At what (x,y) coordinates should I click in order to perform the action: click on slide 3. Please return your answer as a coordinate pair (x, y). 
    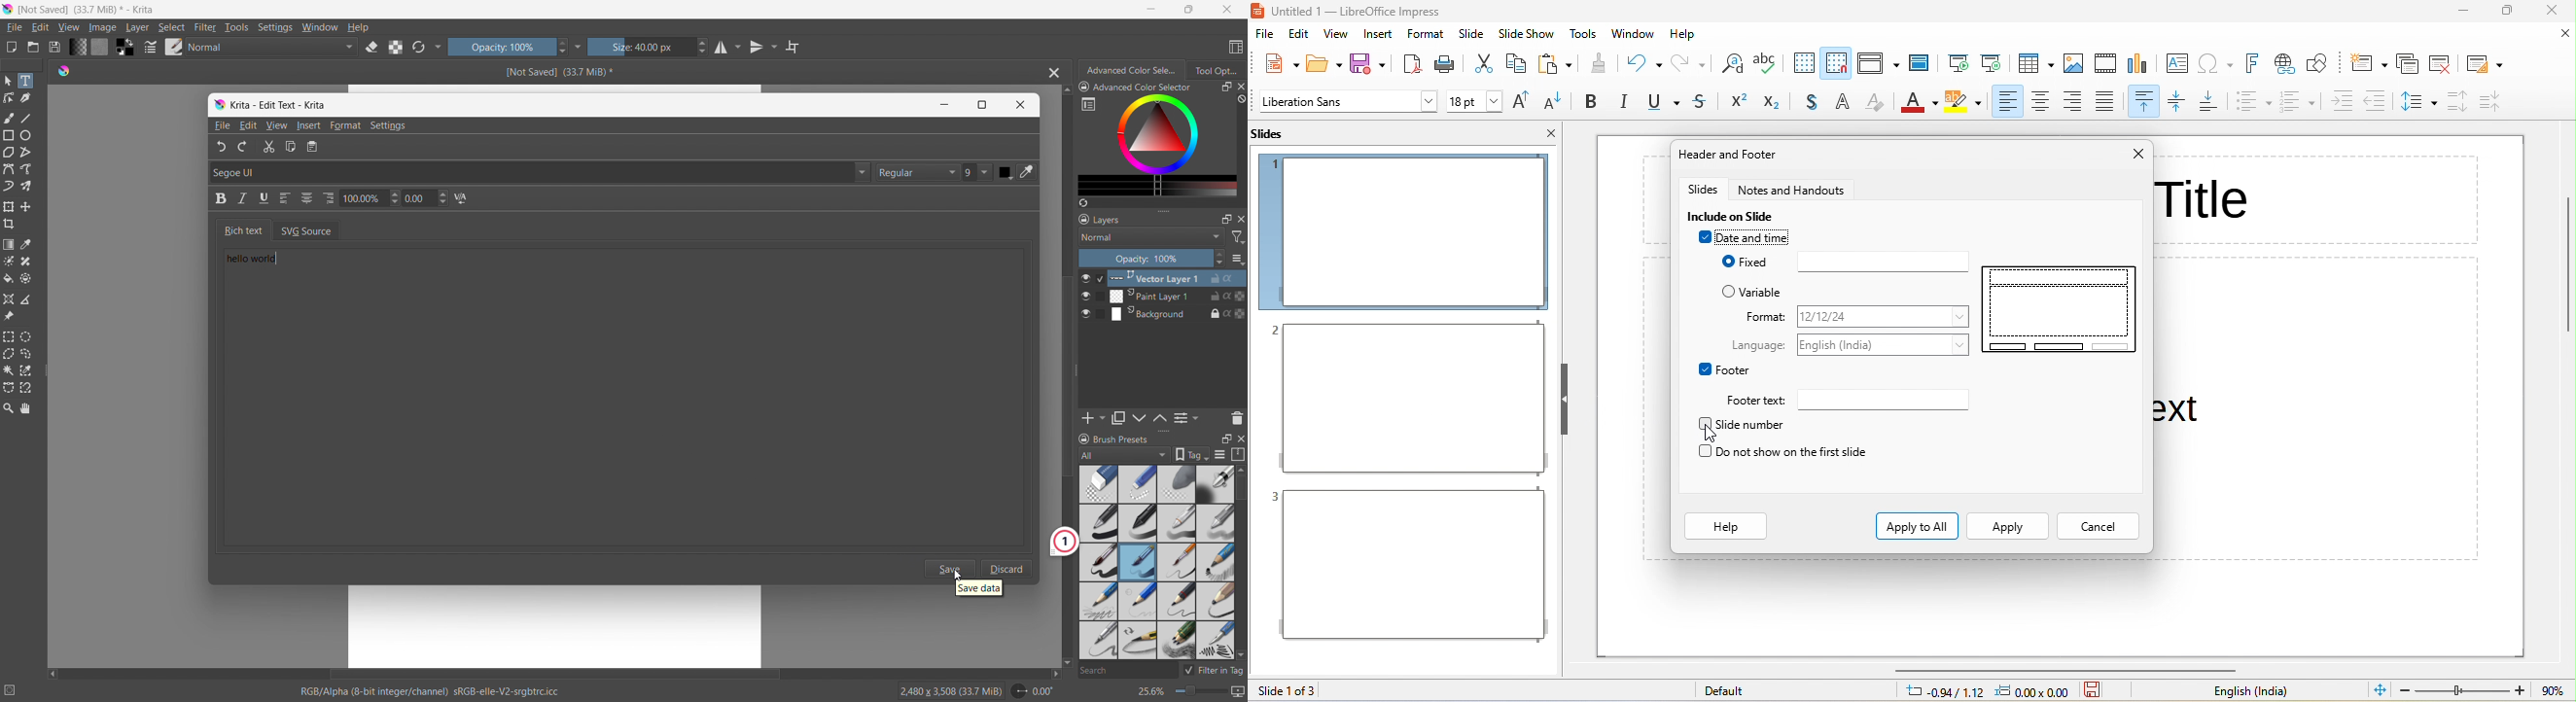
    Looking at the image, I should click on (1406, 565).